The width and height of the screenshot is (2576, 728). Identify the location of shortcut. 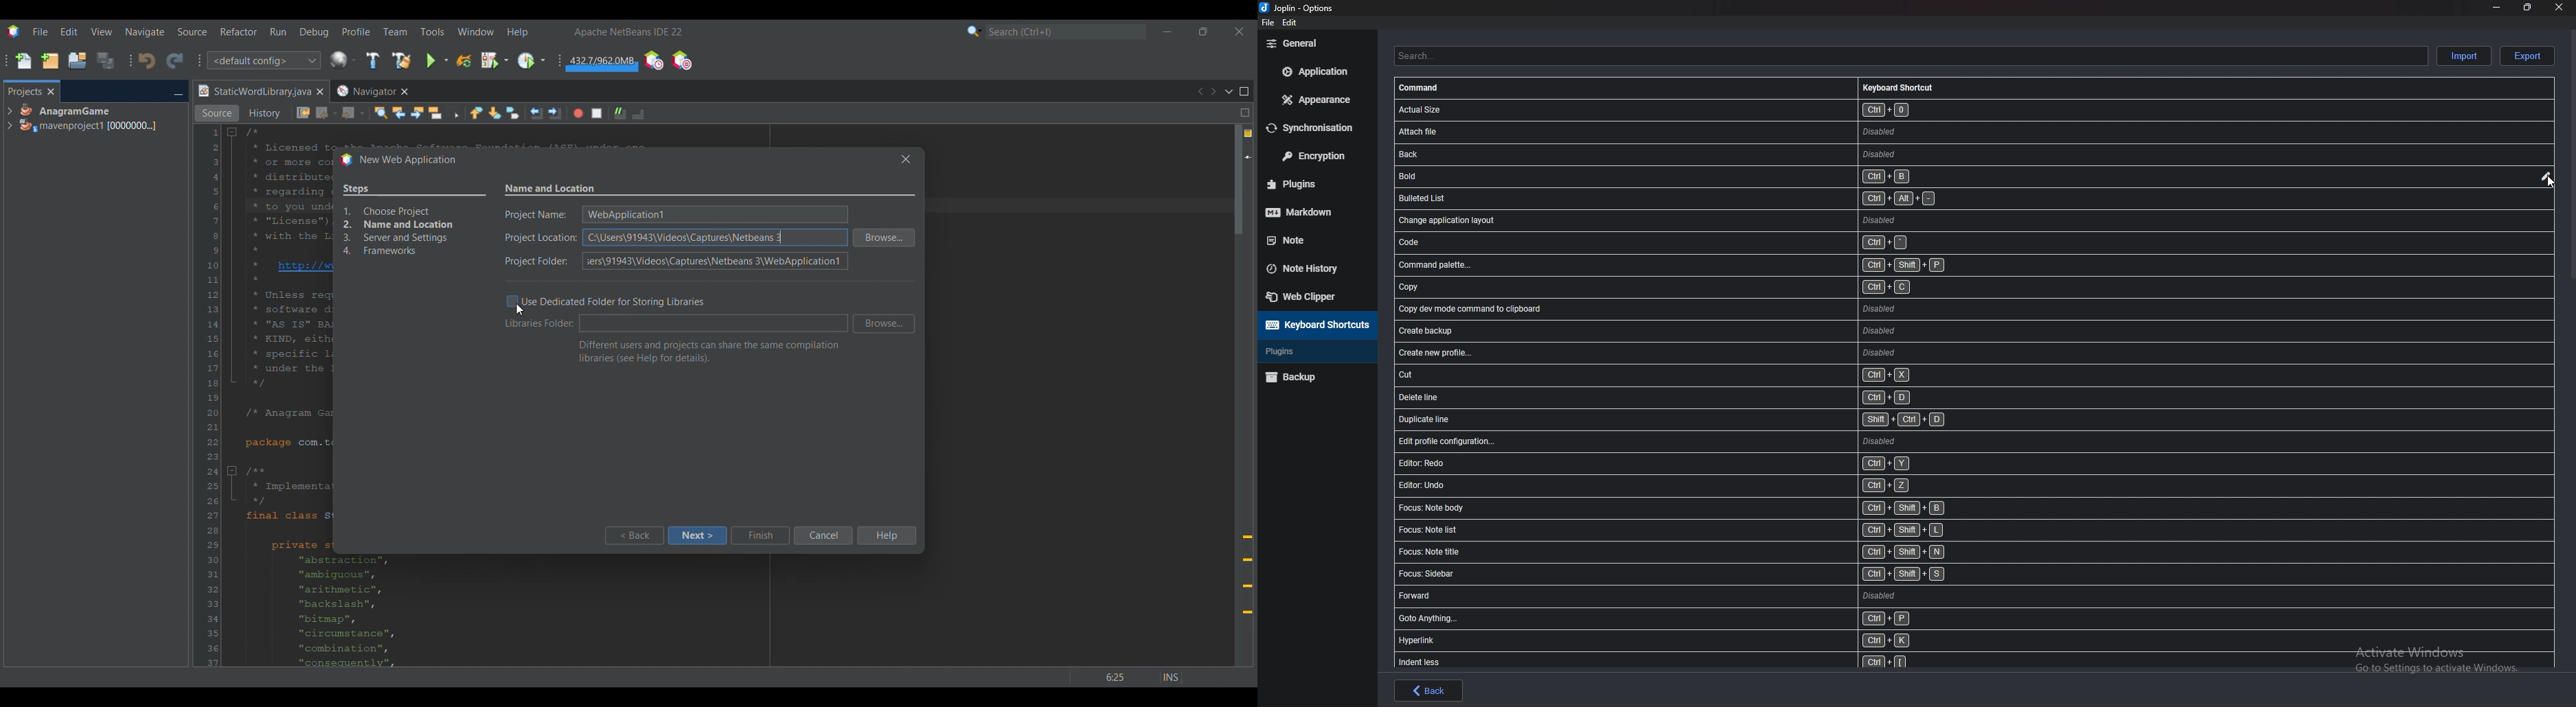
(1670, 111).